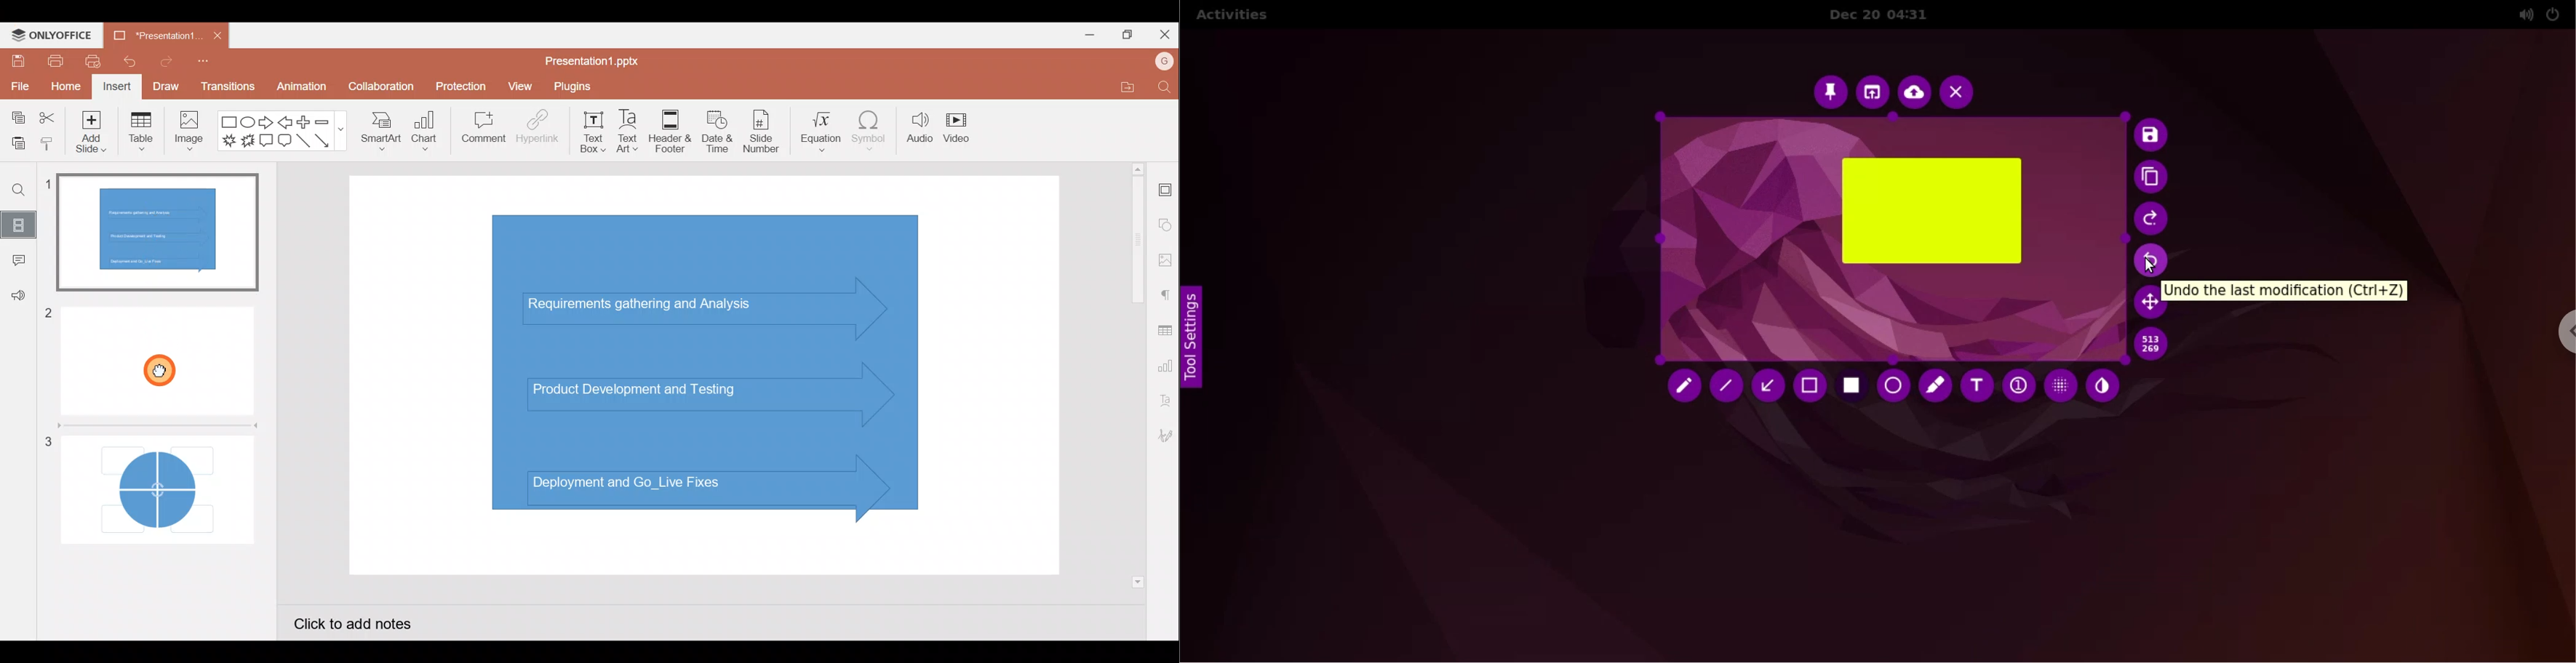 The width and height of the screenshot is (2576, 672). I want to click on Slide 1, so click(163, 233).